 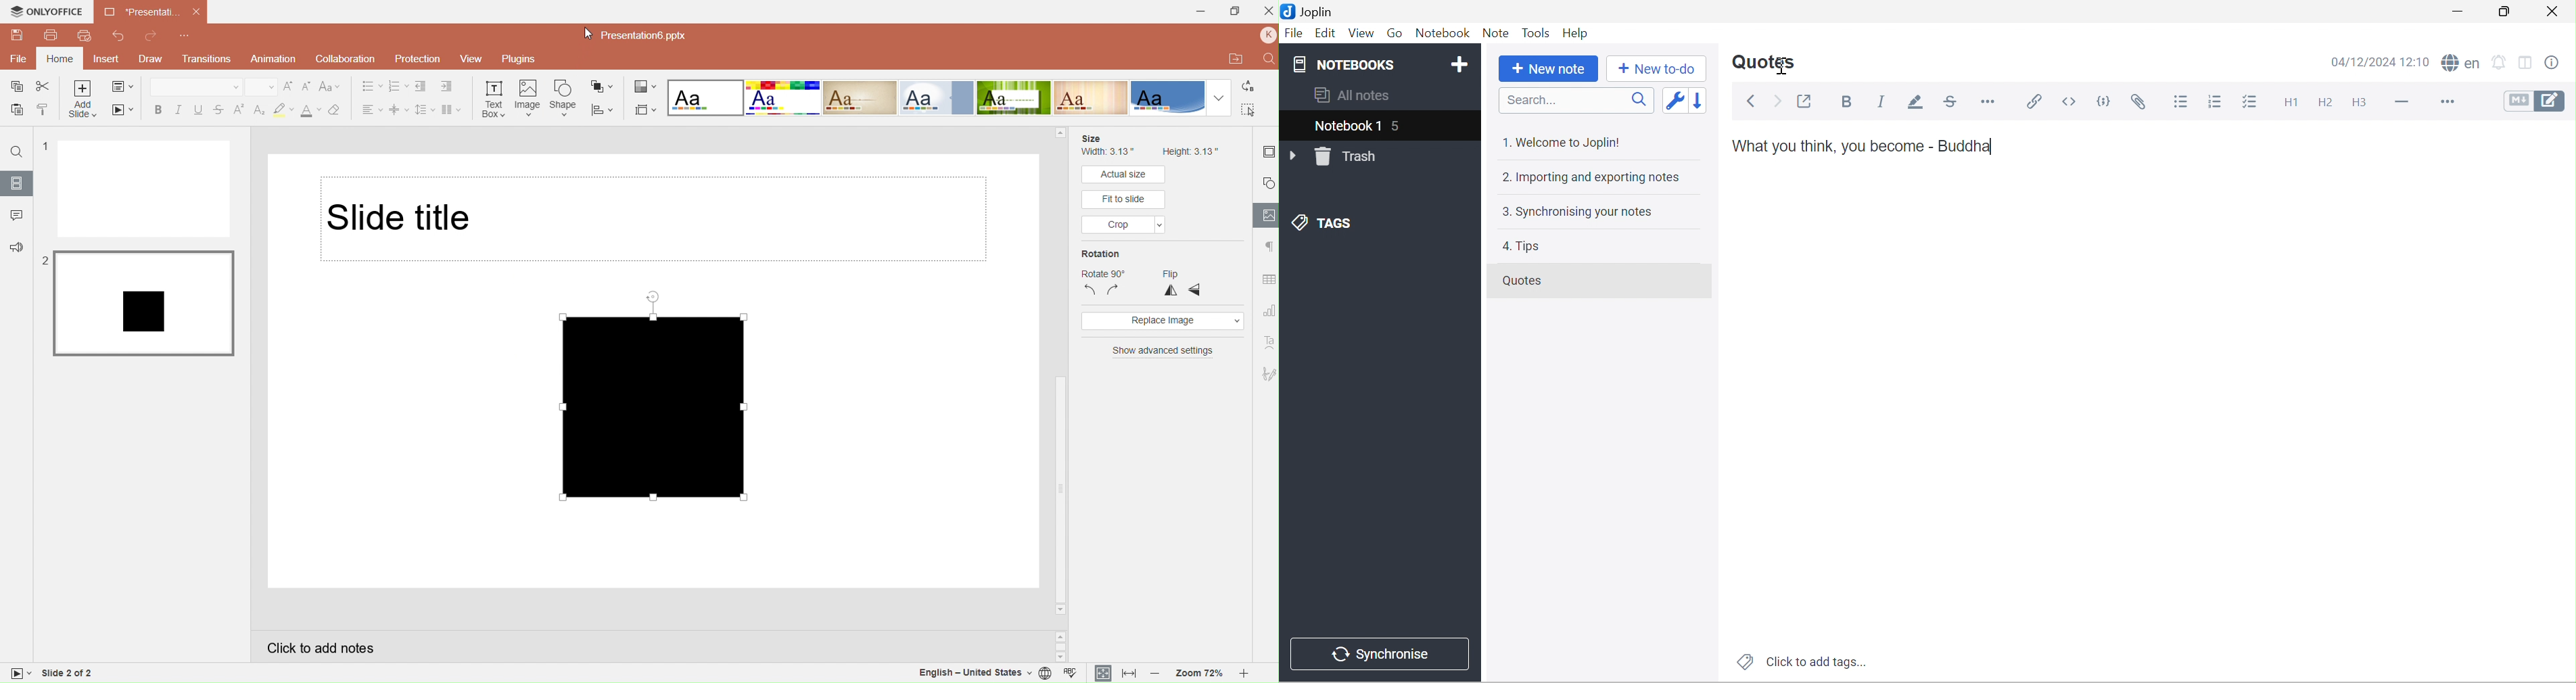 I want to click on Tools, so click(x=1537, y=32).